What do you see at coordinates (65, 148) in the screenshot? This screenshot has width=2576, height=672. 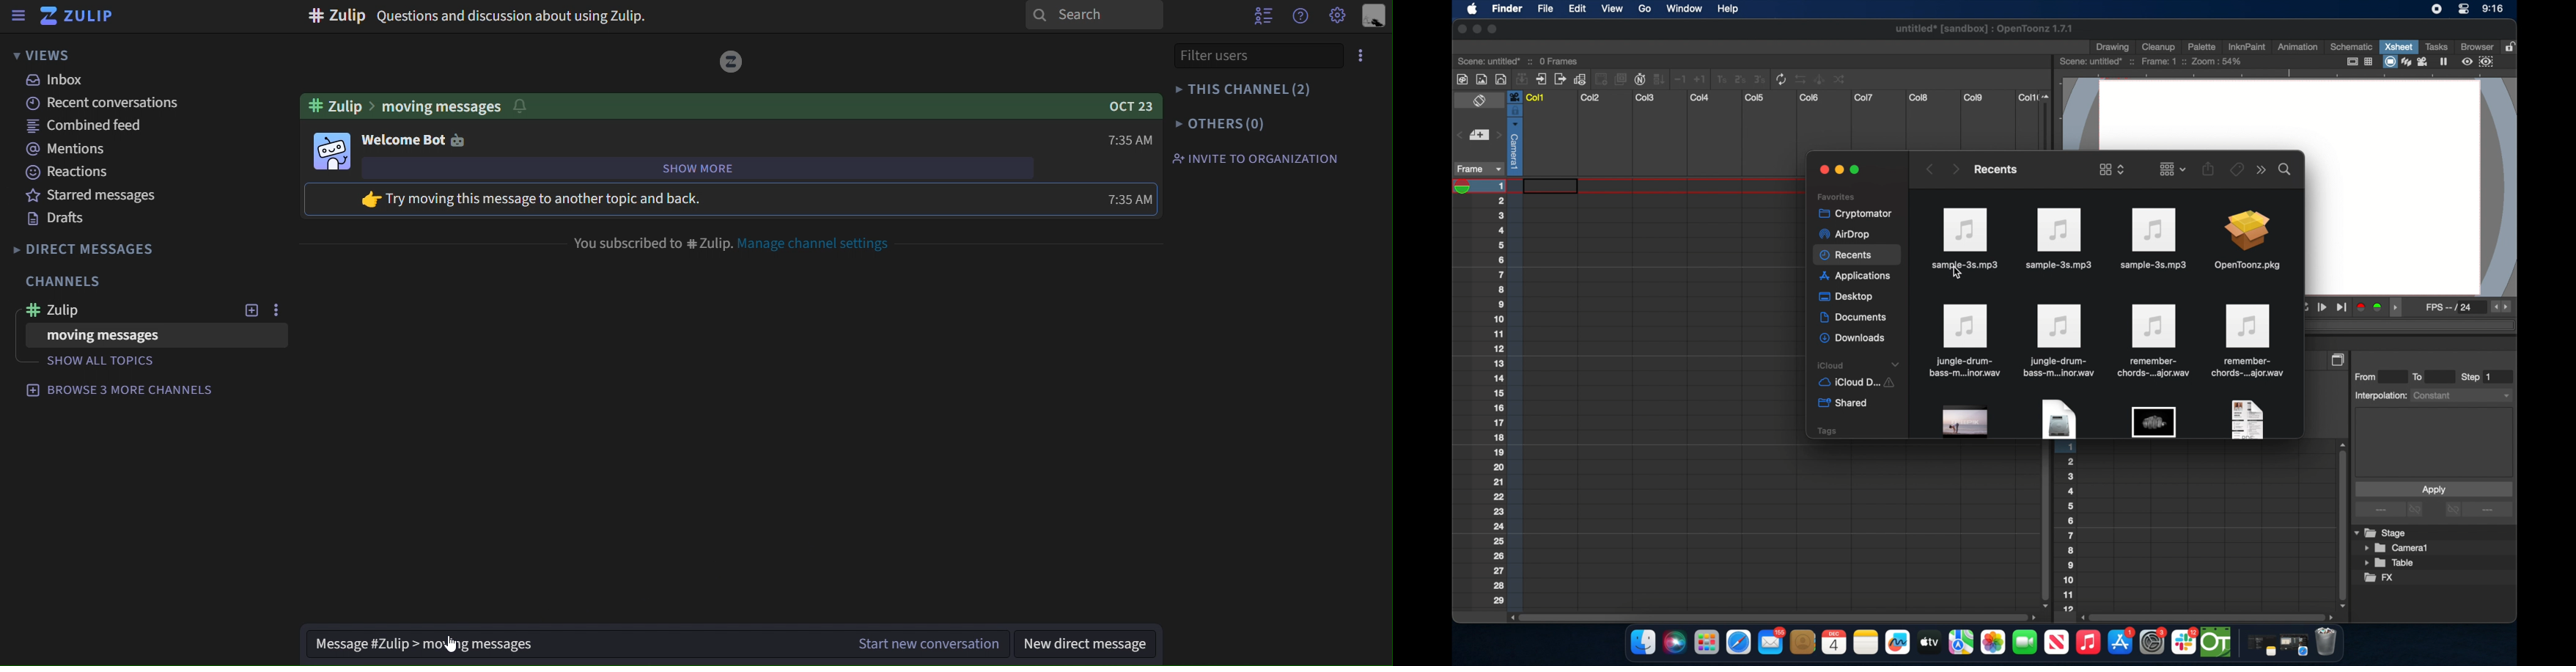 I see `mentions` at bounding box center [65, 148].